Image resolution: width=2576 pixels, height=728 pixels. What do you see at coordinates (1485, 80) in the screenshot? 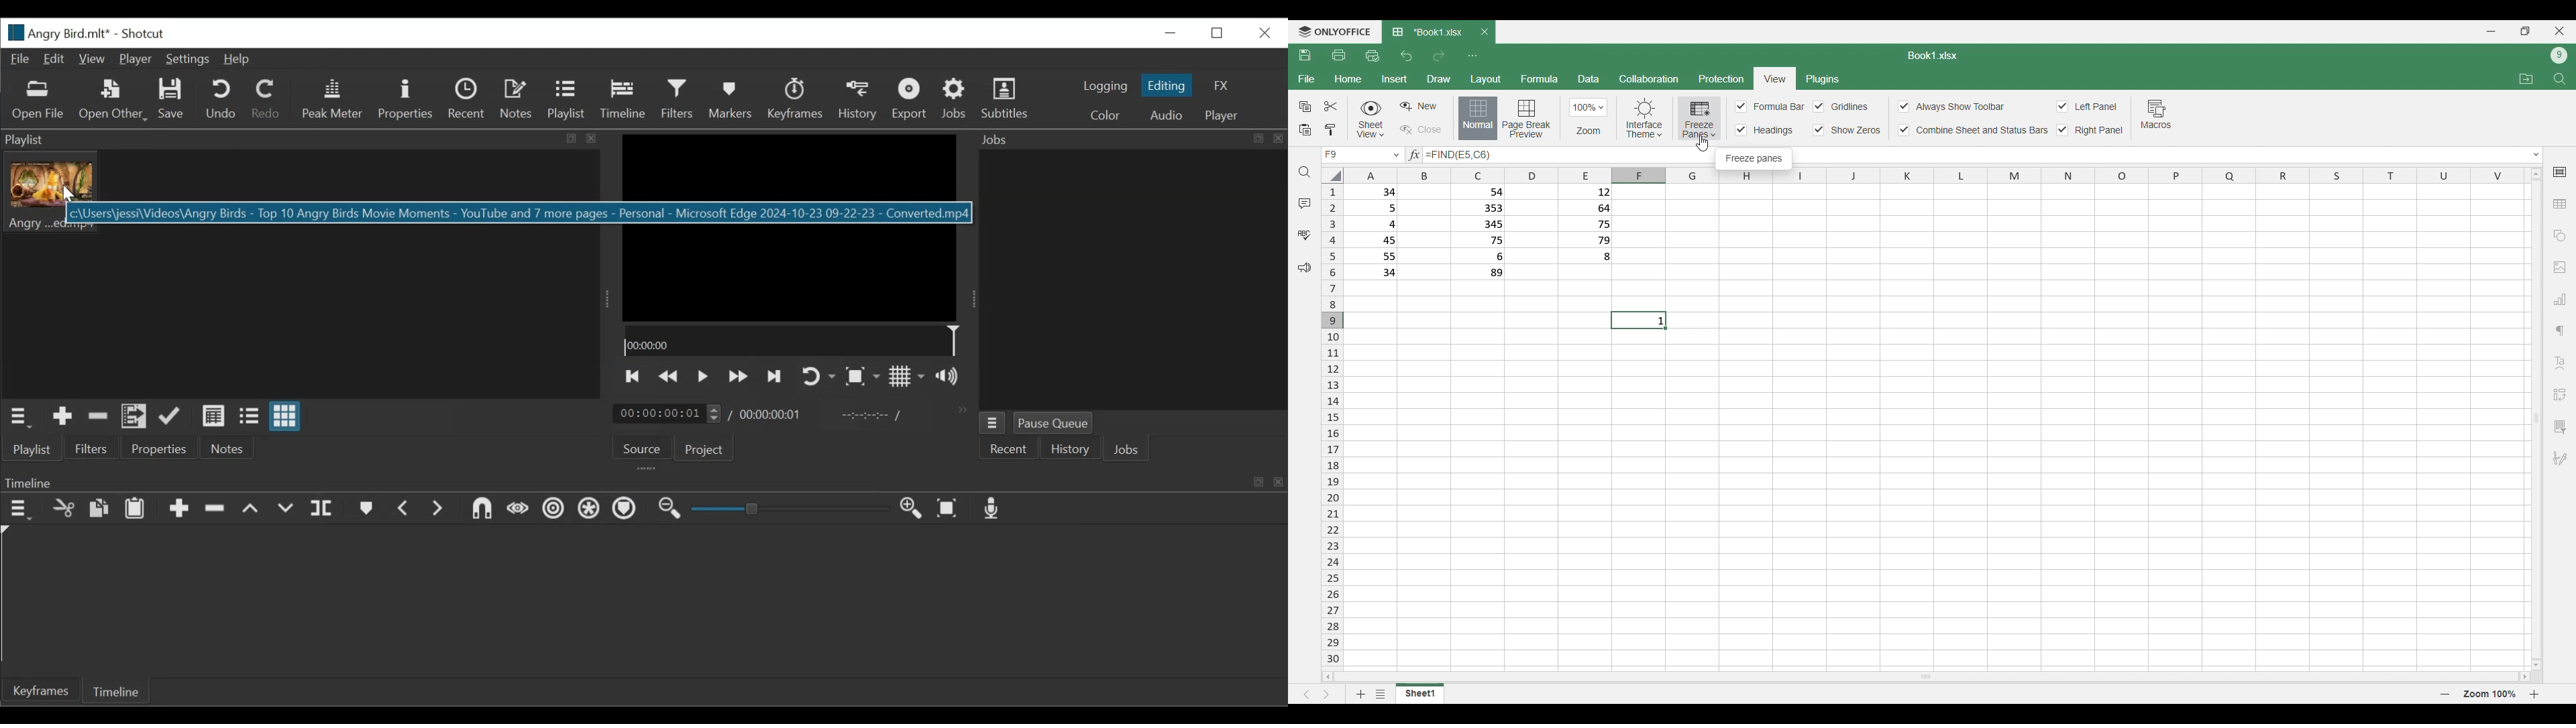
I see `Layout menu` at bounding box center [1485, 80].